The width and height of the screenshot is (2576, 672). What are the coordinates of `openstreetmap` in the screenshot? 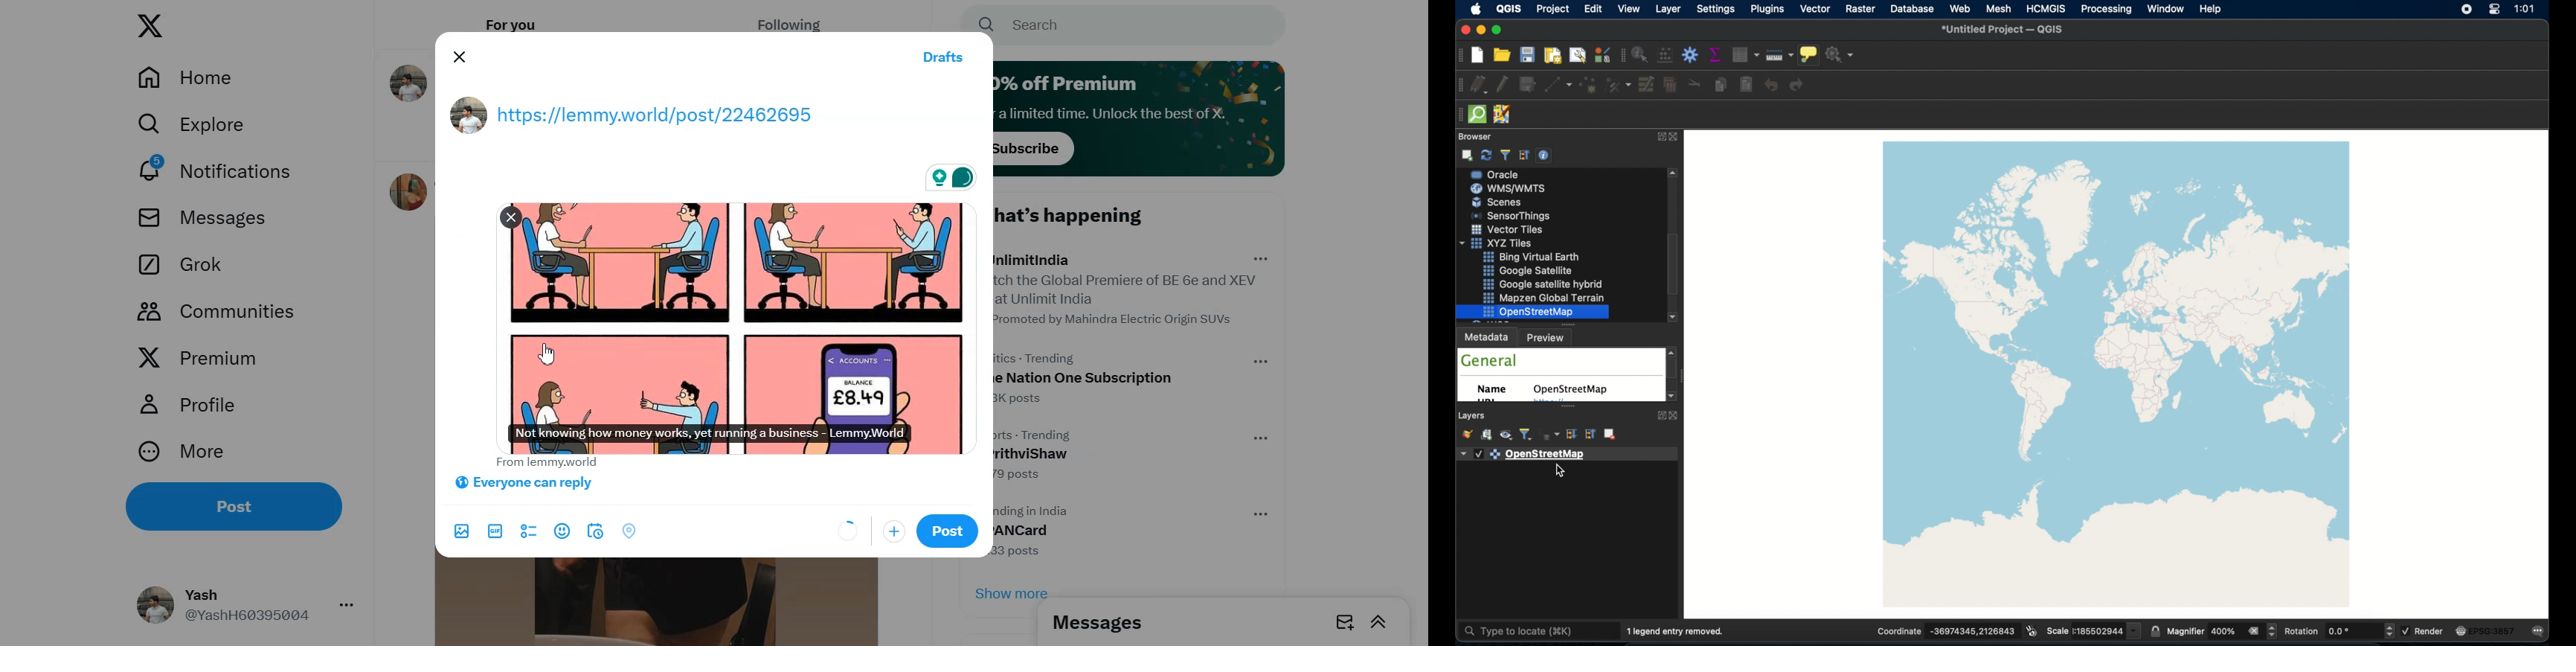 It's located at (1570, 389).